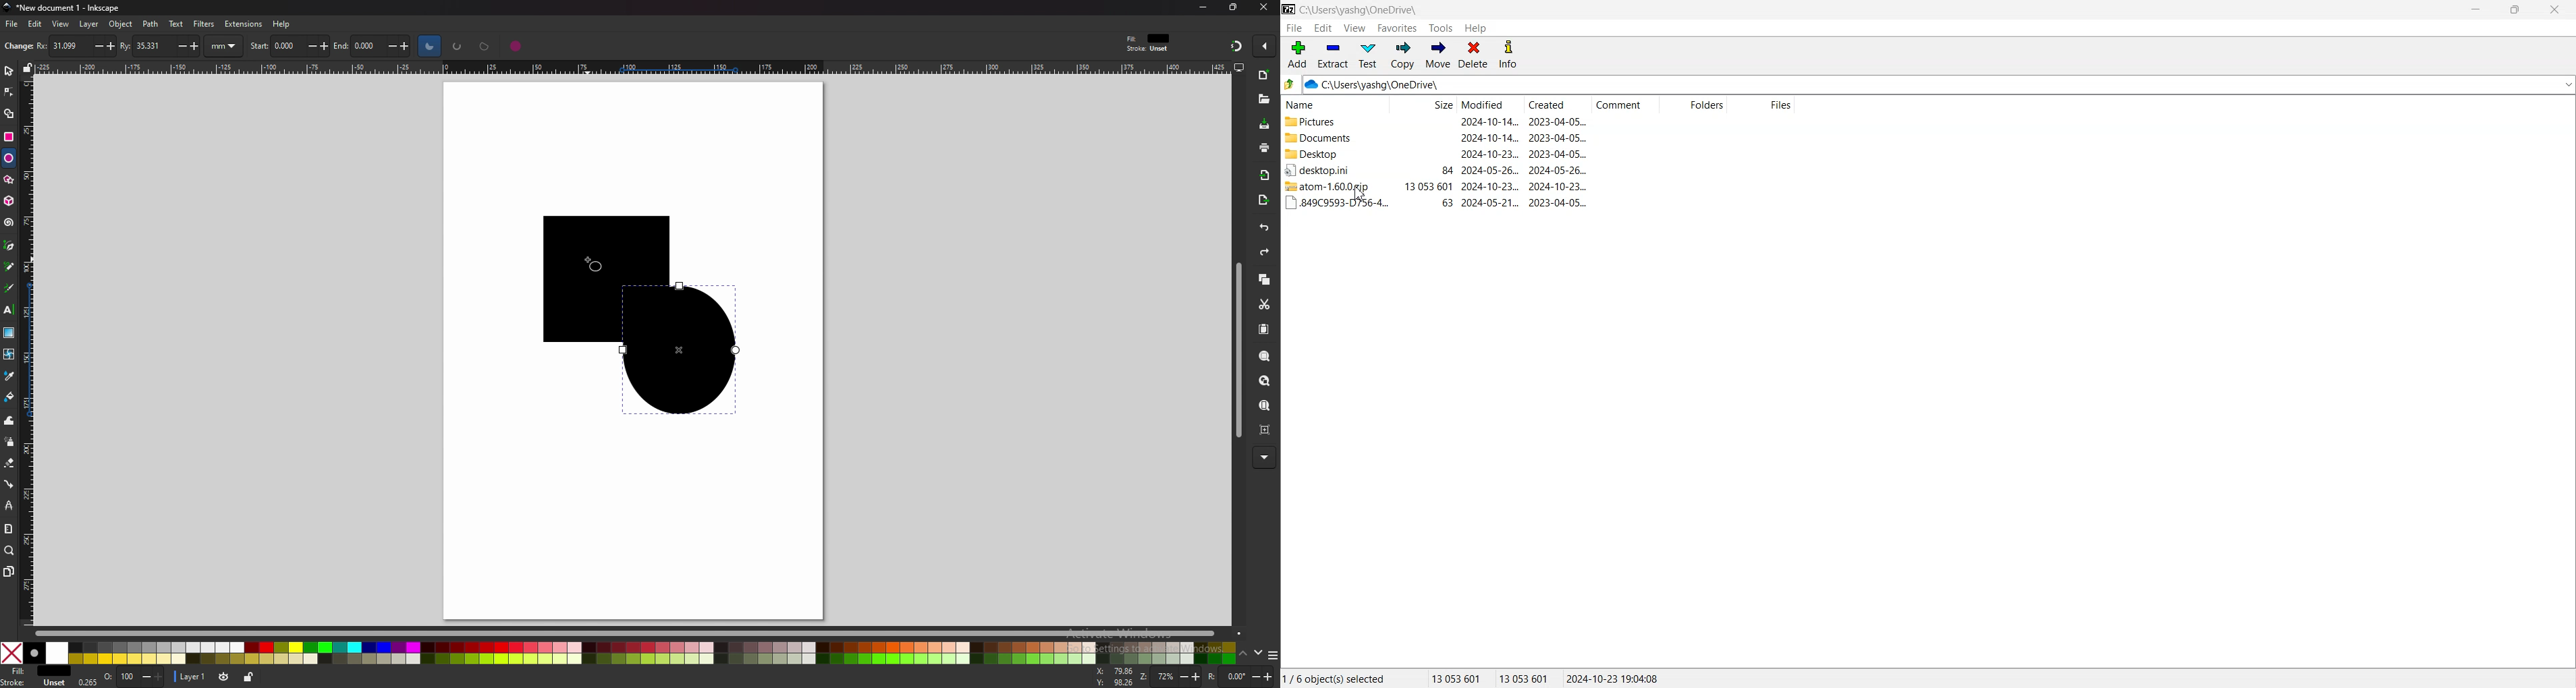 The height and width of the screenshot is (700, 2576). I want to click on more, so click(1265, 458).